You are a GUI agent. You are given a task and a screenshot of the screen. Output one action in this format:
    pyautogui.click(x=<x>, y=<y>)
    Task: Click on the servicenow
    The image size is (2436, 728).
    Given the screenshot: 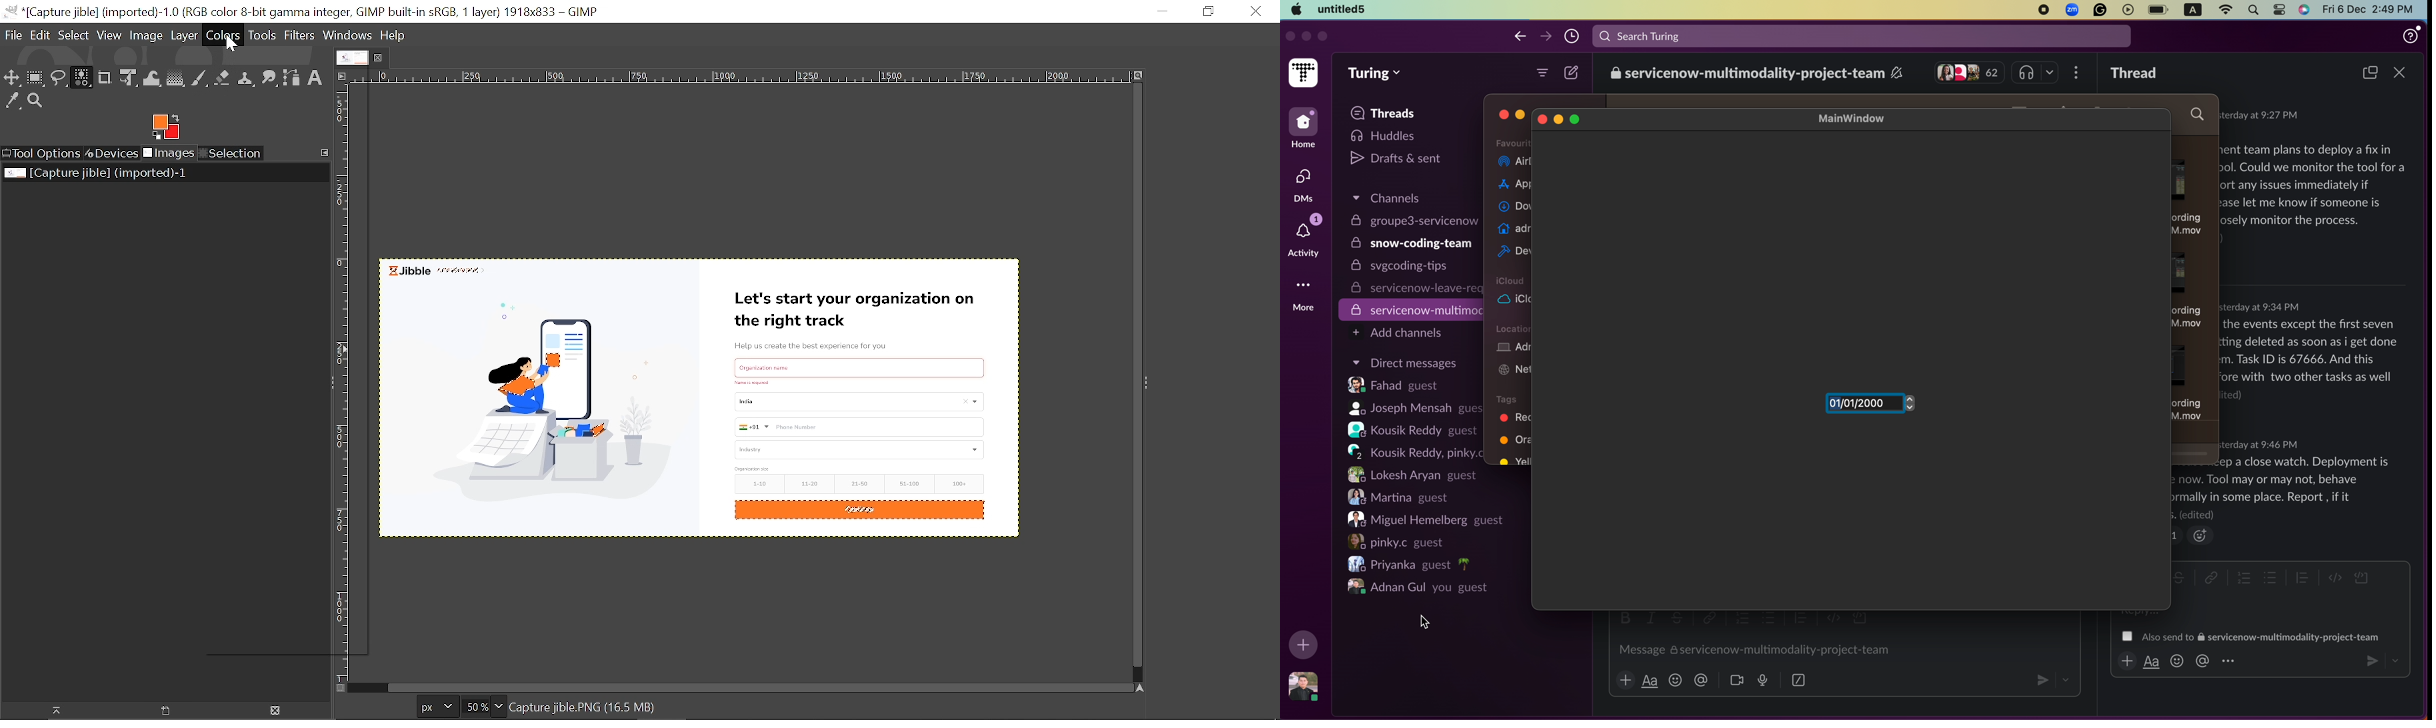 What is the action you would take?
    pyautogui.click(x=1745, y=72)
    